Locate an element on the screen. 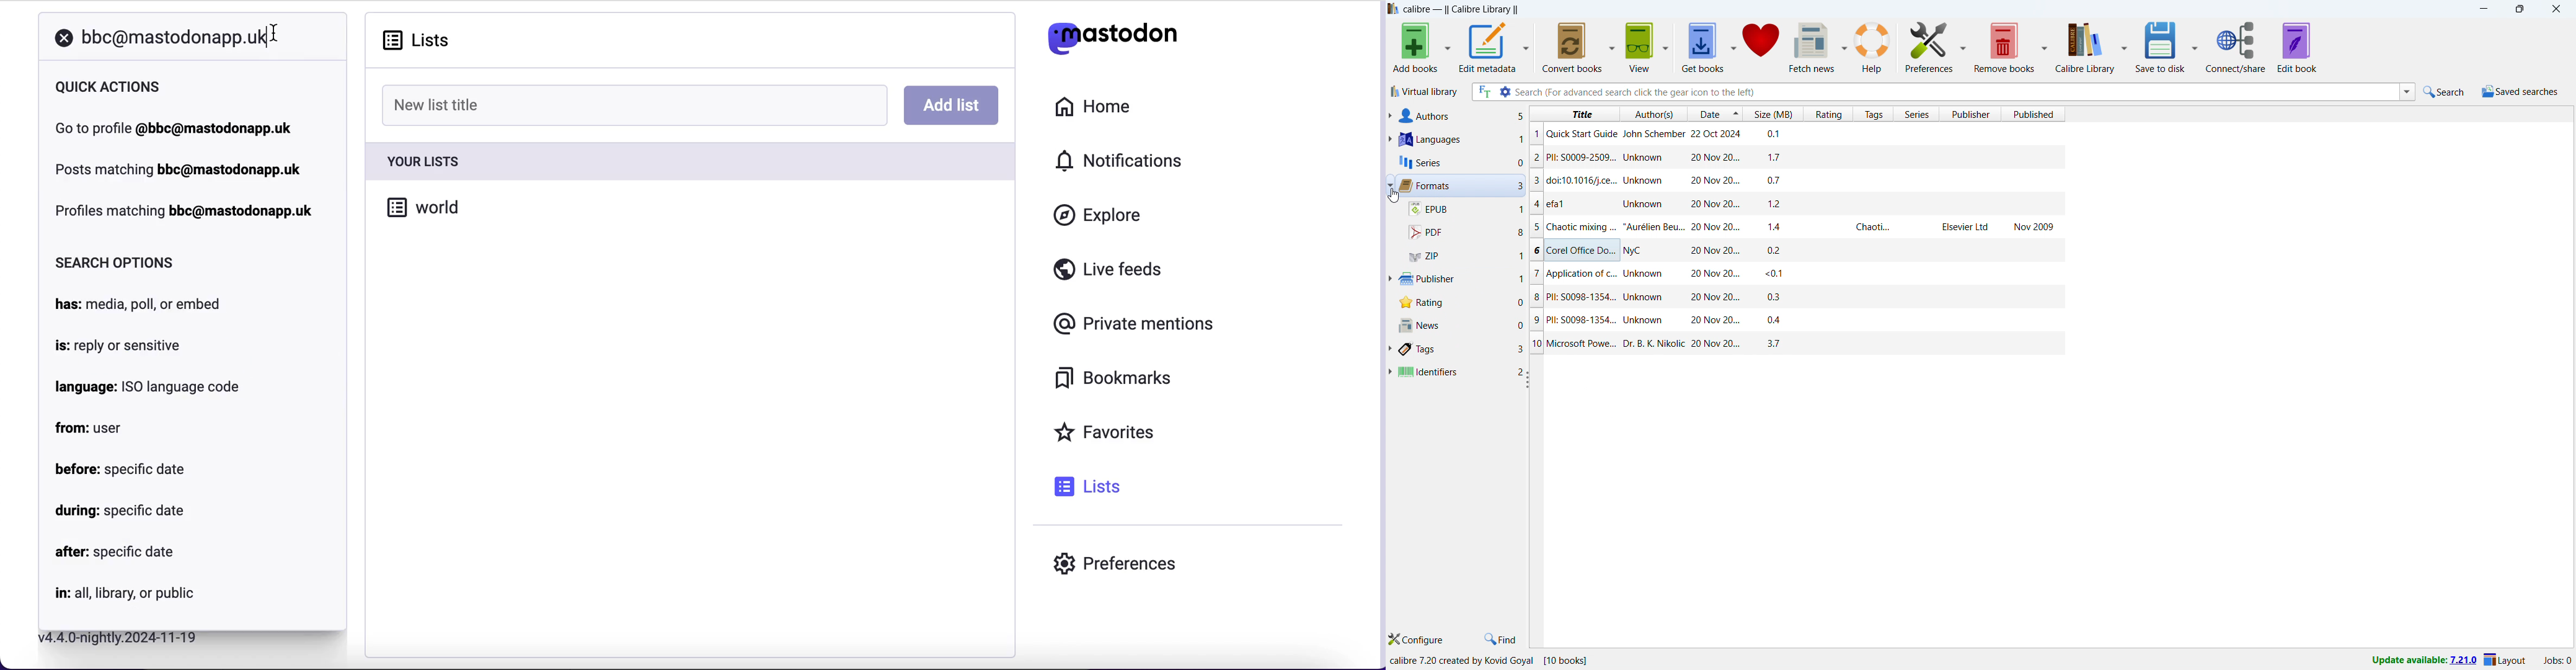  active jobs is located at coordinates (2557, 662).